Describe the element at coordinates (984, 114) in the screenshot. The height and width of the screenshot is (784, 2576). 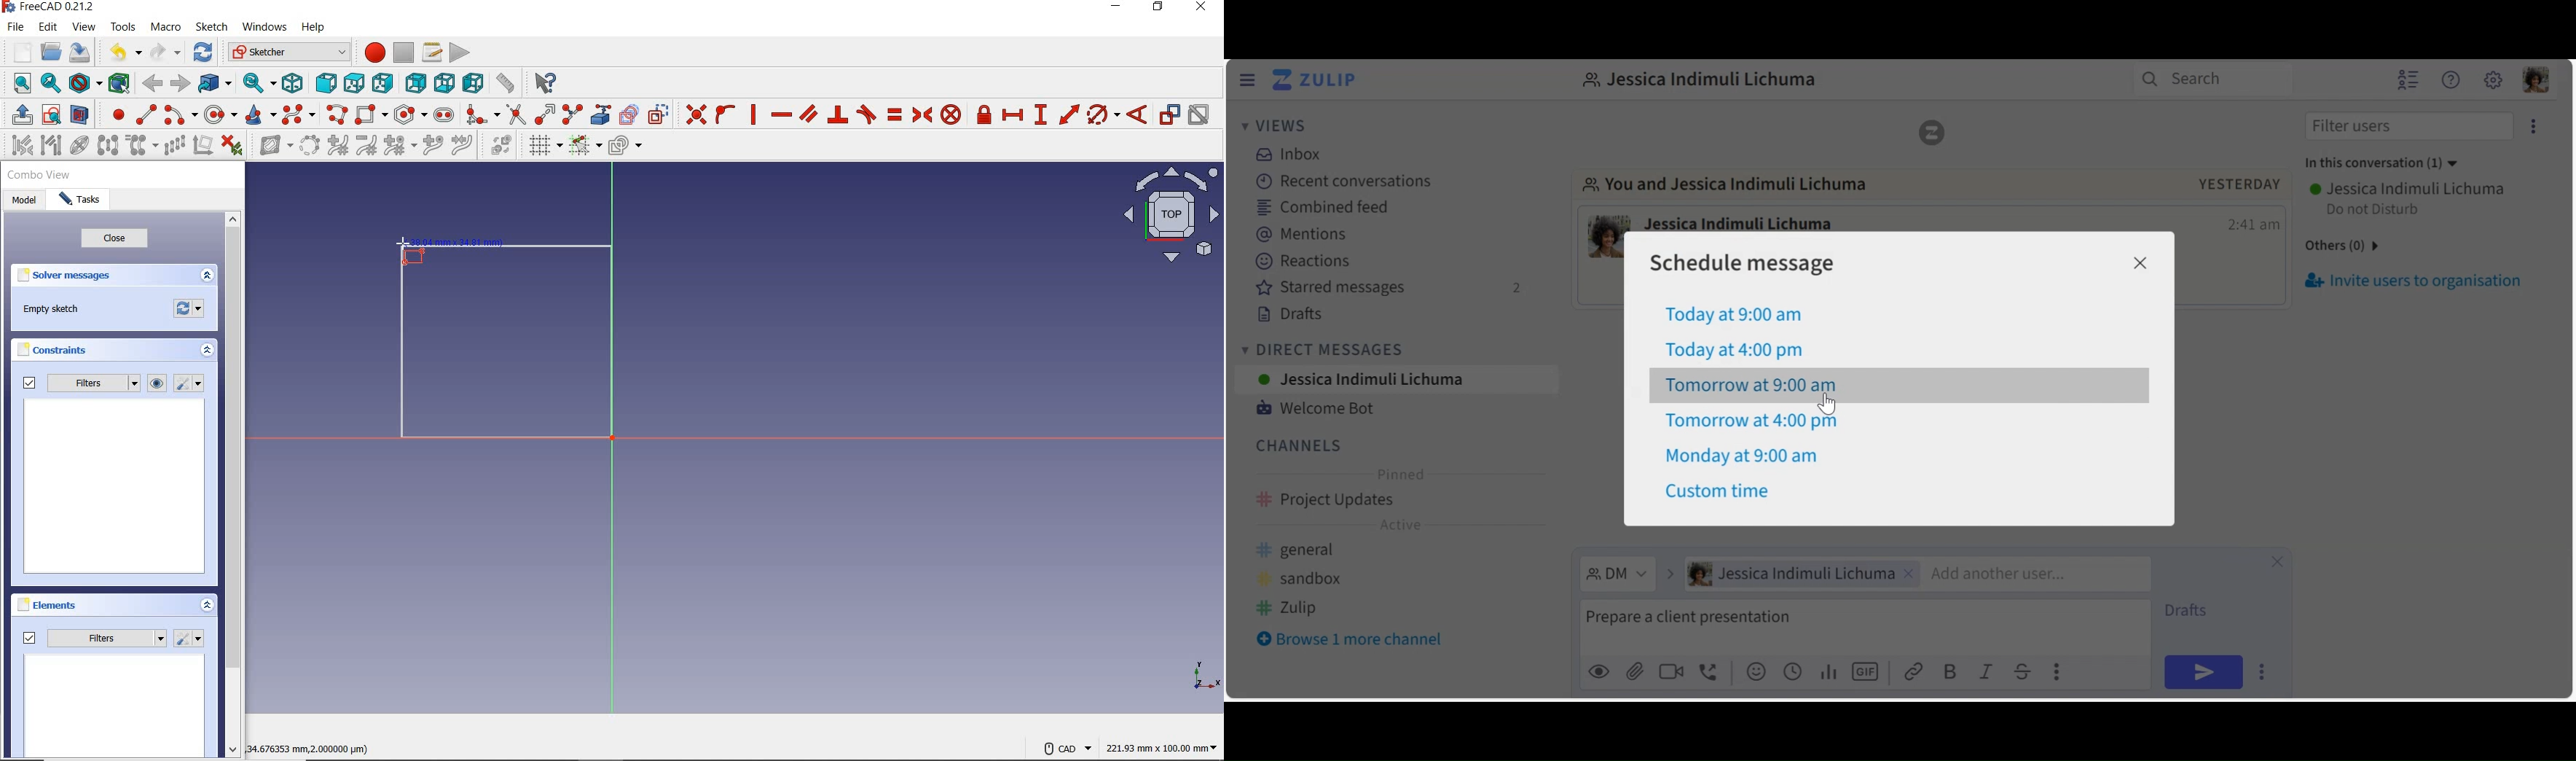
I see `constrain lock` at that location.